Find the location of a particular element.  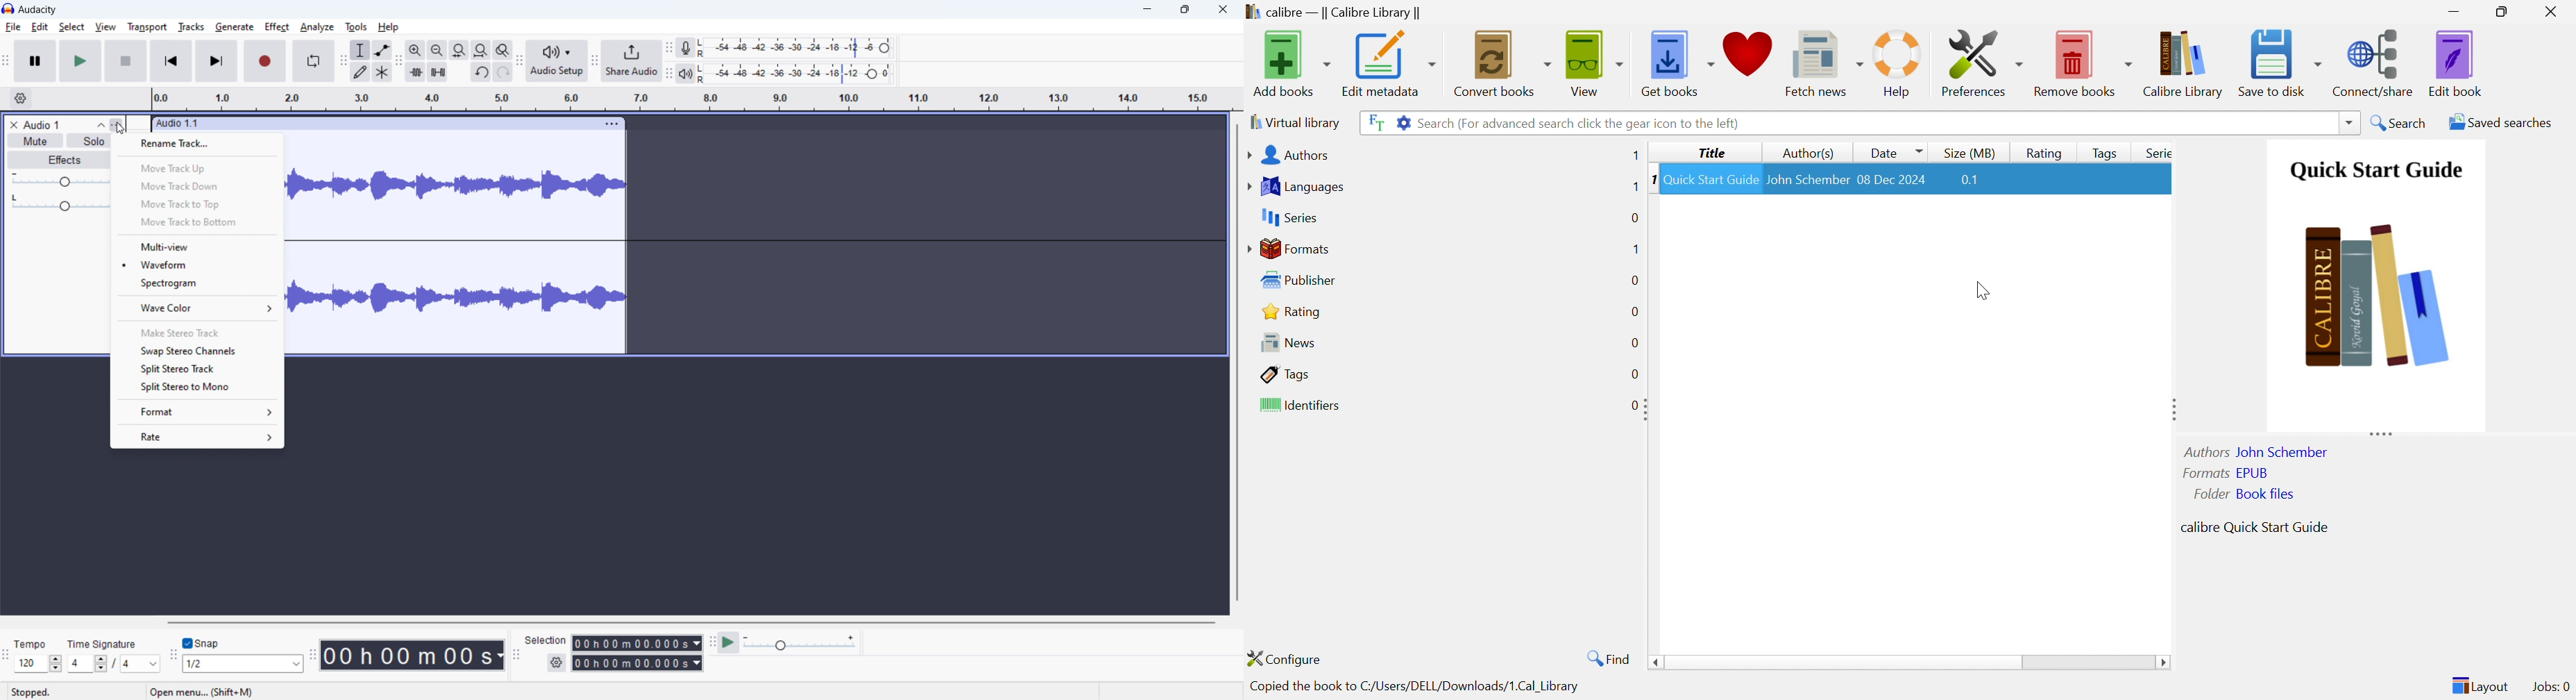

Edit metadata is located at coordinates (1389, 63).